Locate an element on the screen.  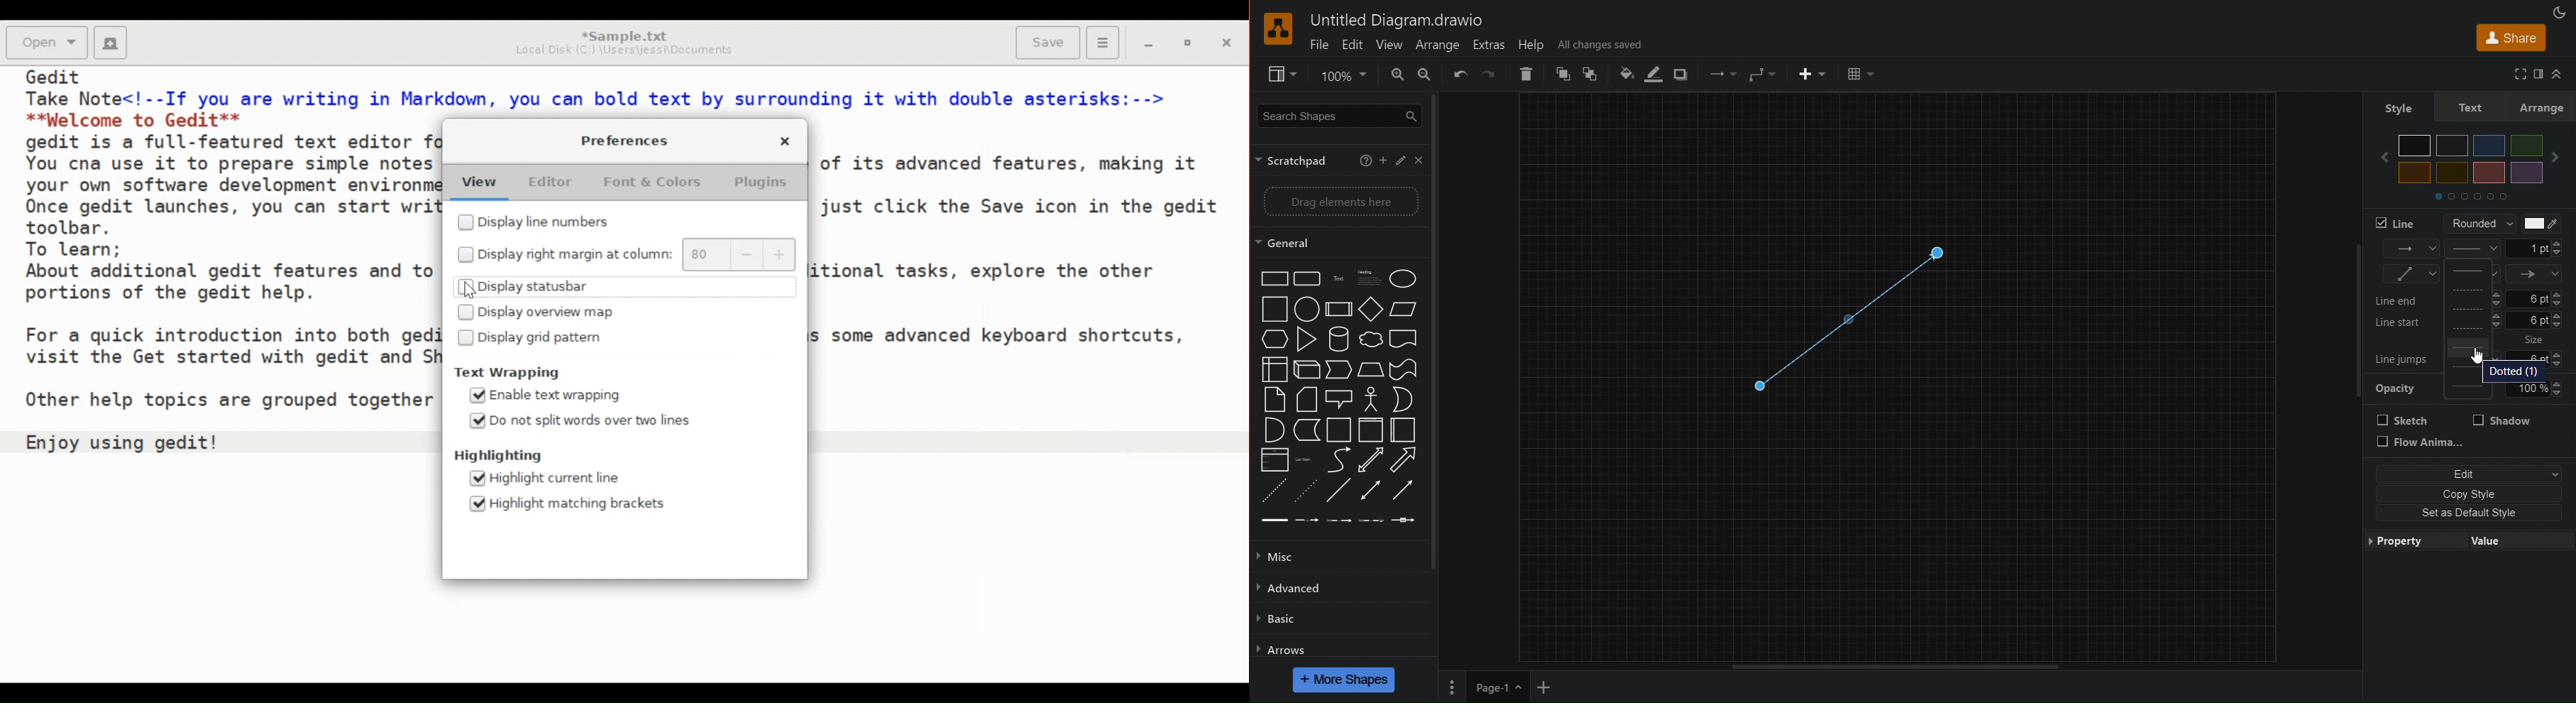
Text Wrapping is located at coordinates (509, 374).